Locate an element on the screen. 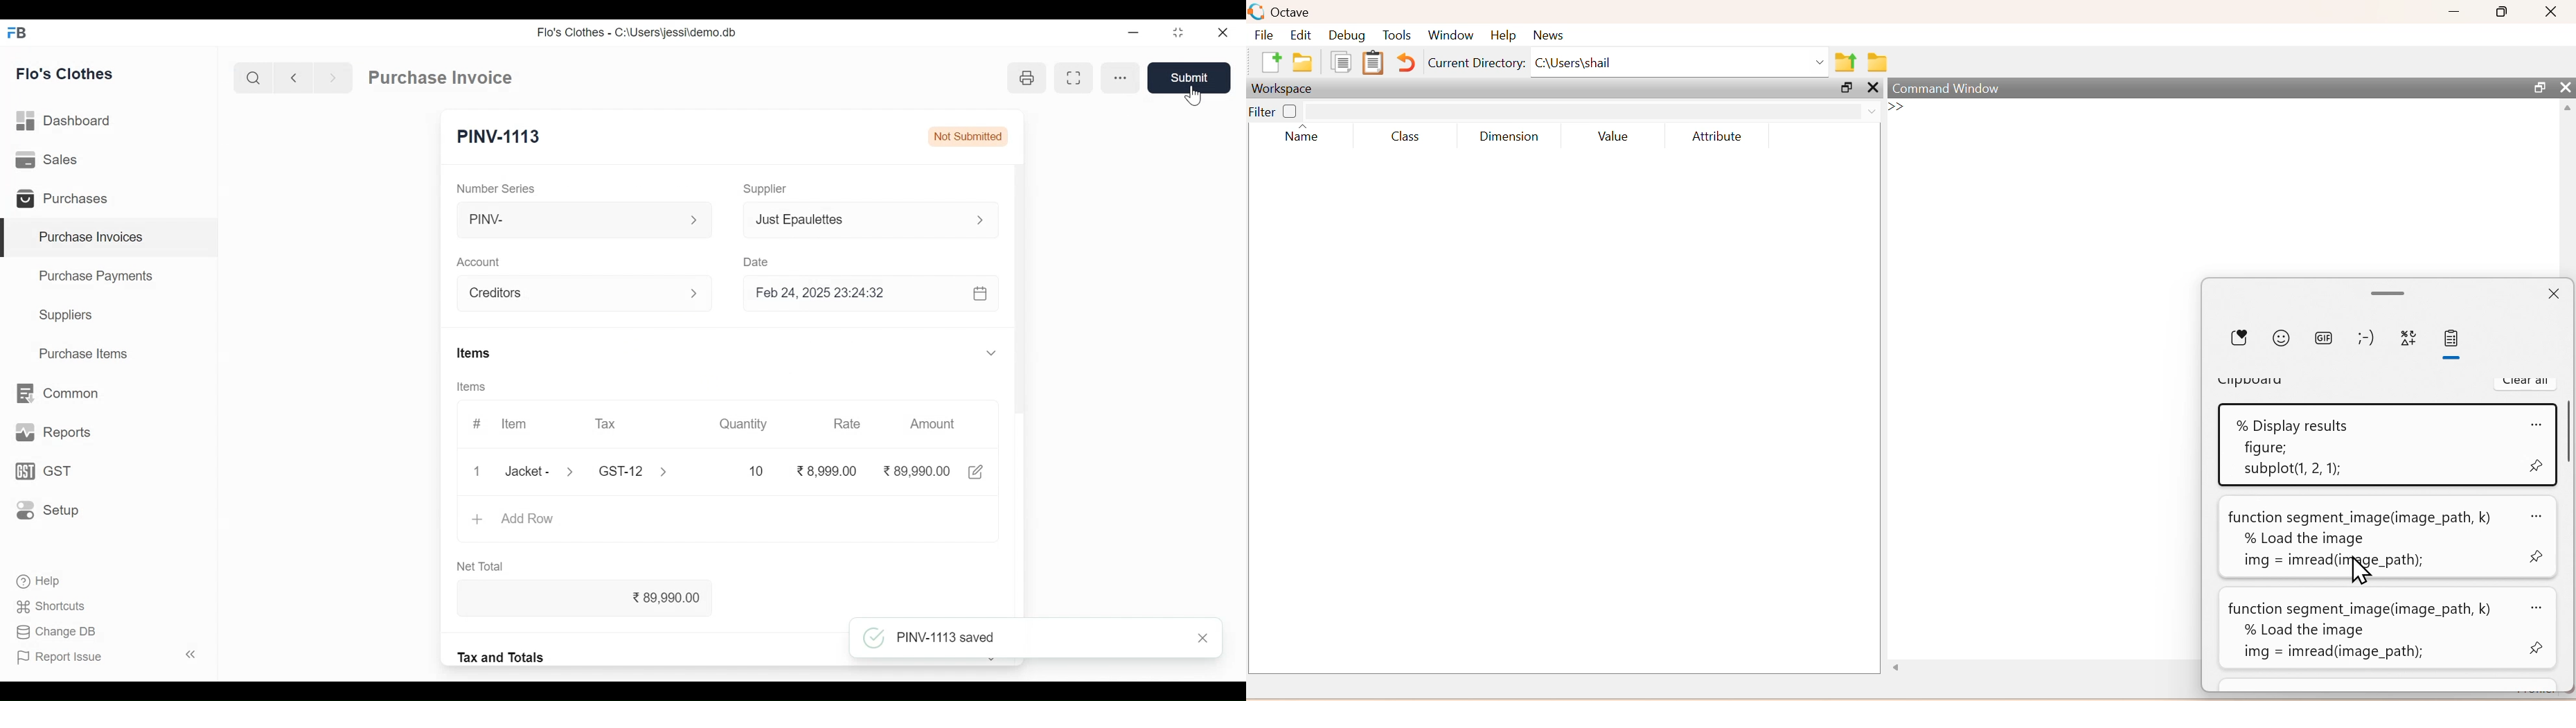 The width and height of the screenshot is (2576, 728). Tax is located at coordinates (624, 471).